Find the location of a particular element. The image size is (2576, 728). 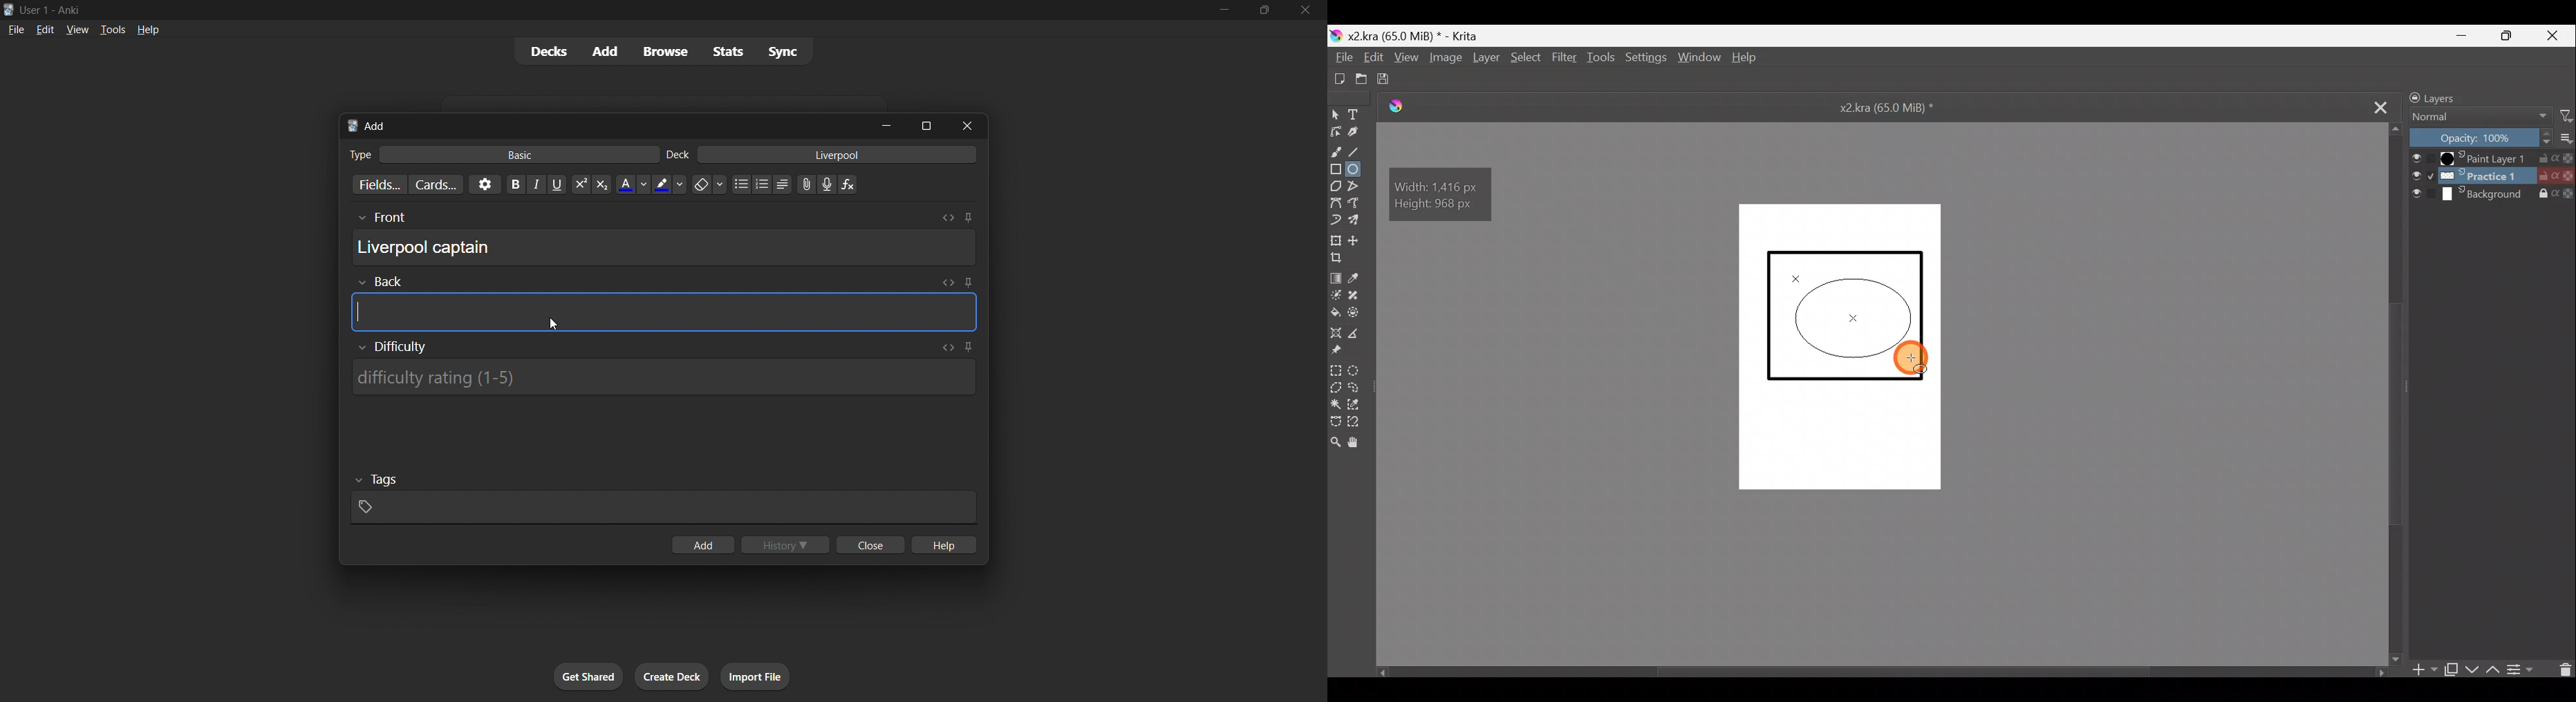

Bezier curve tool is located at coordinates (1337, 203).